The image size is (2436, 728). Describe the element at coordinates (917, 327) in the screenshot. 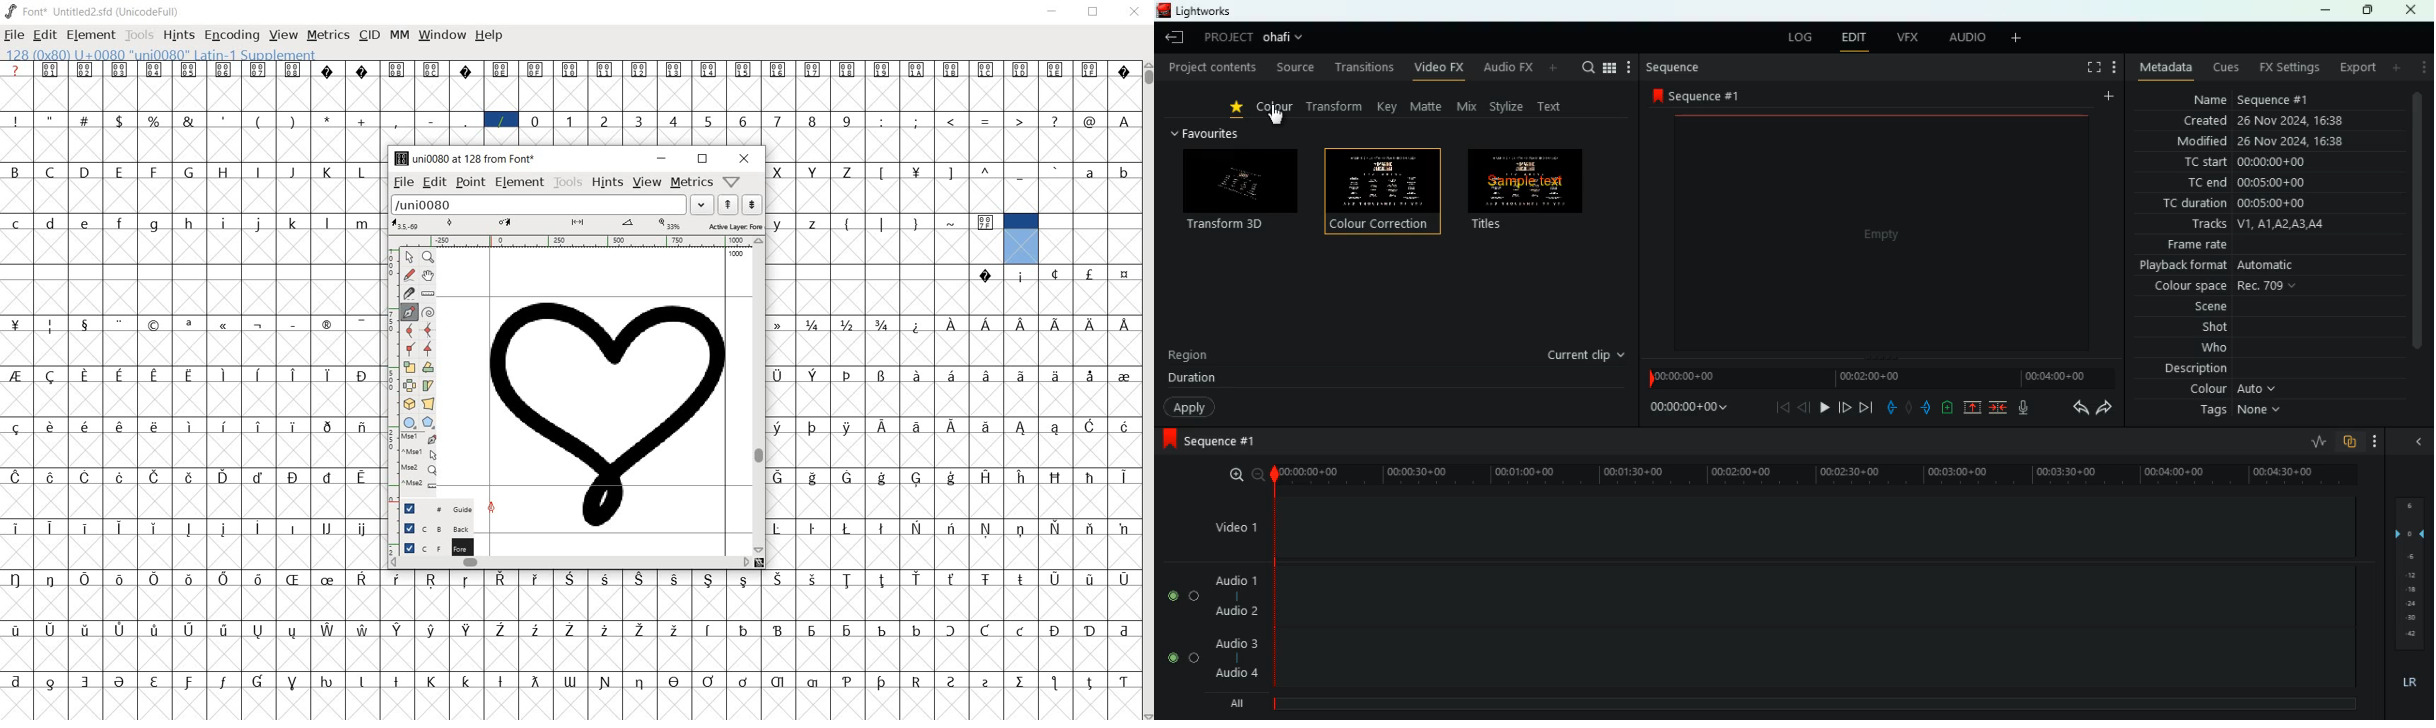

I see `glyph` at that location.